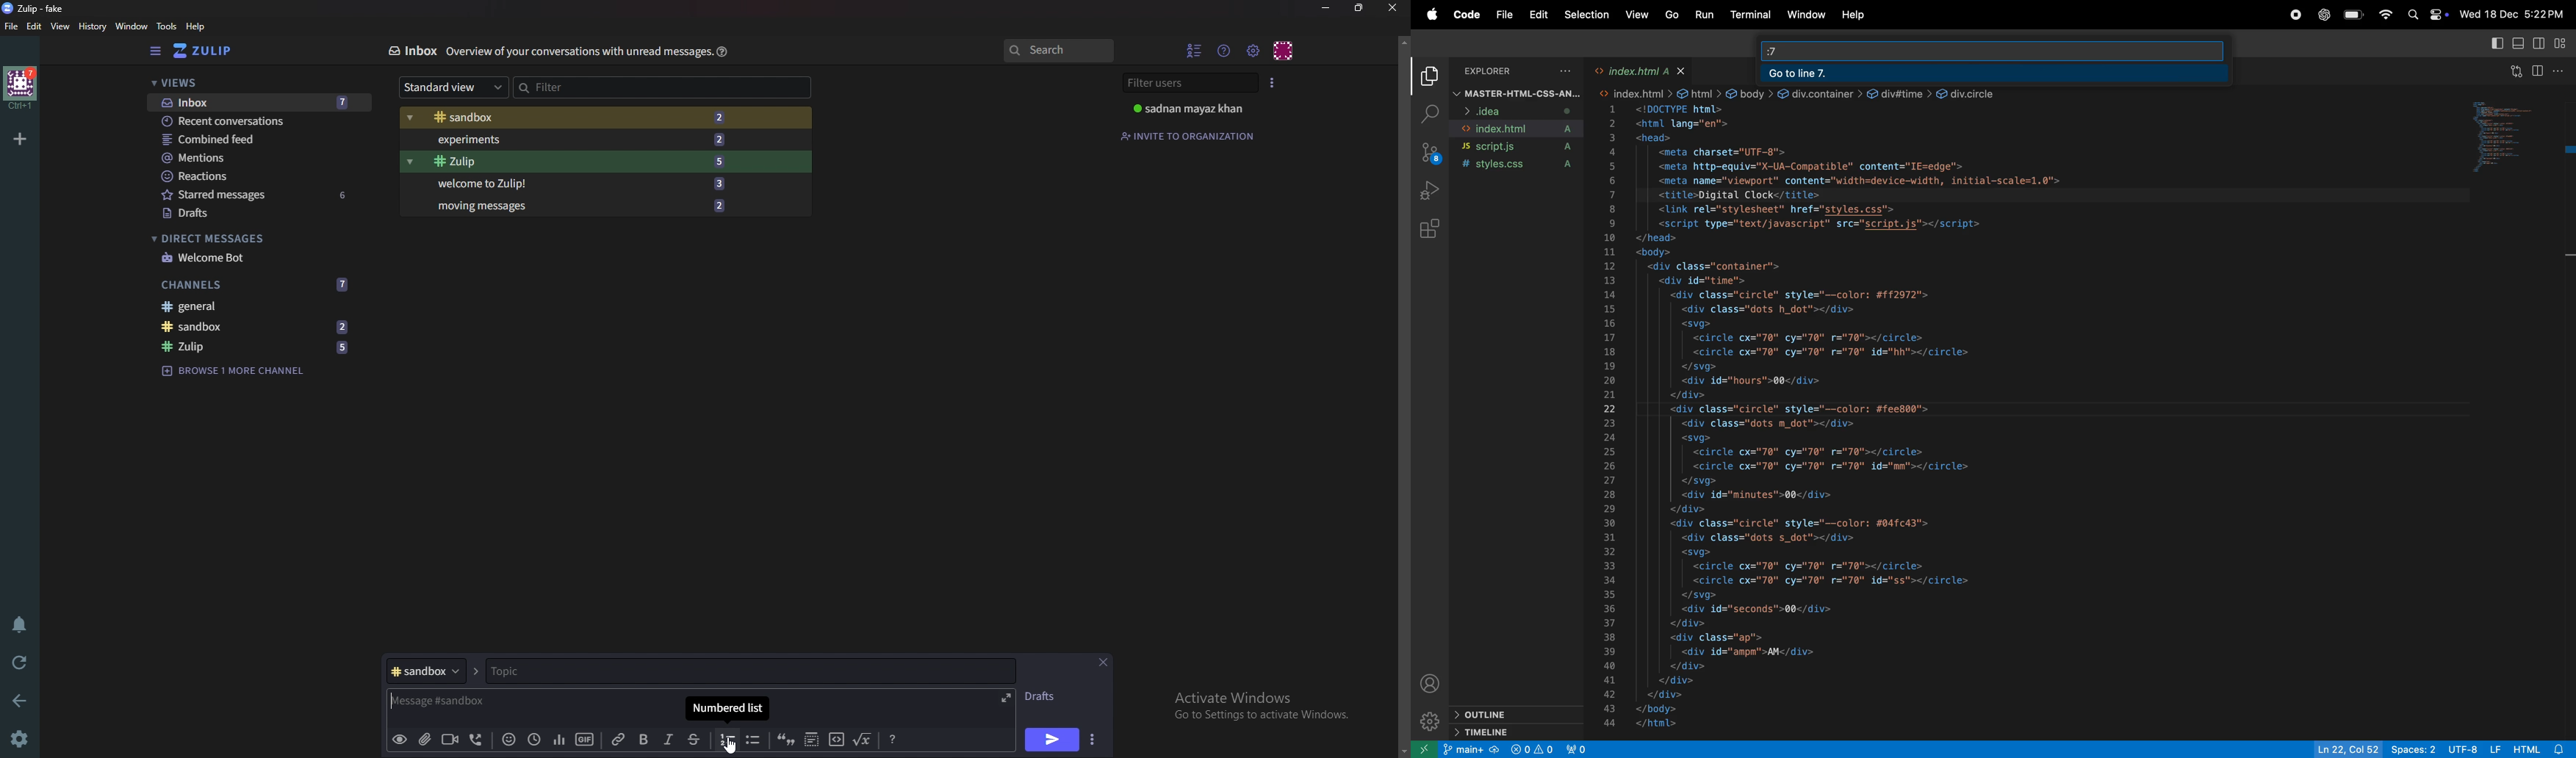 This screenshot has height=784, width=2576. Describe the element at coordinates (1520, 146) in the screenshot. I see `script .js` at that location.